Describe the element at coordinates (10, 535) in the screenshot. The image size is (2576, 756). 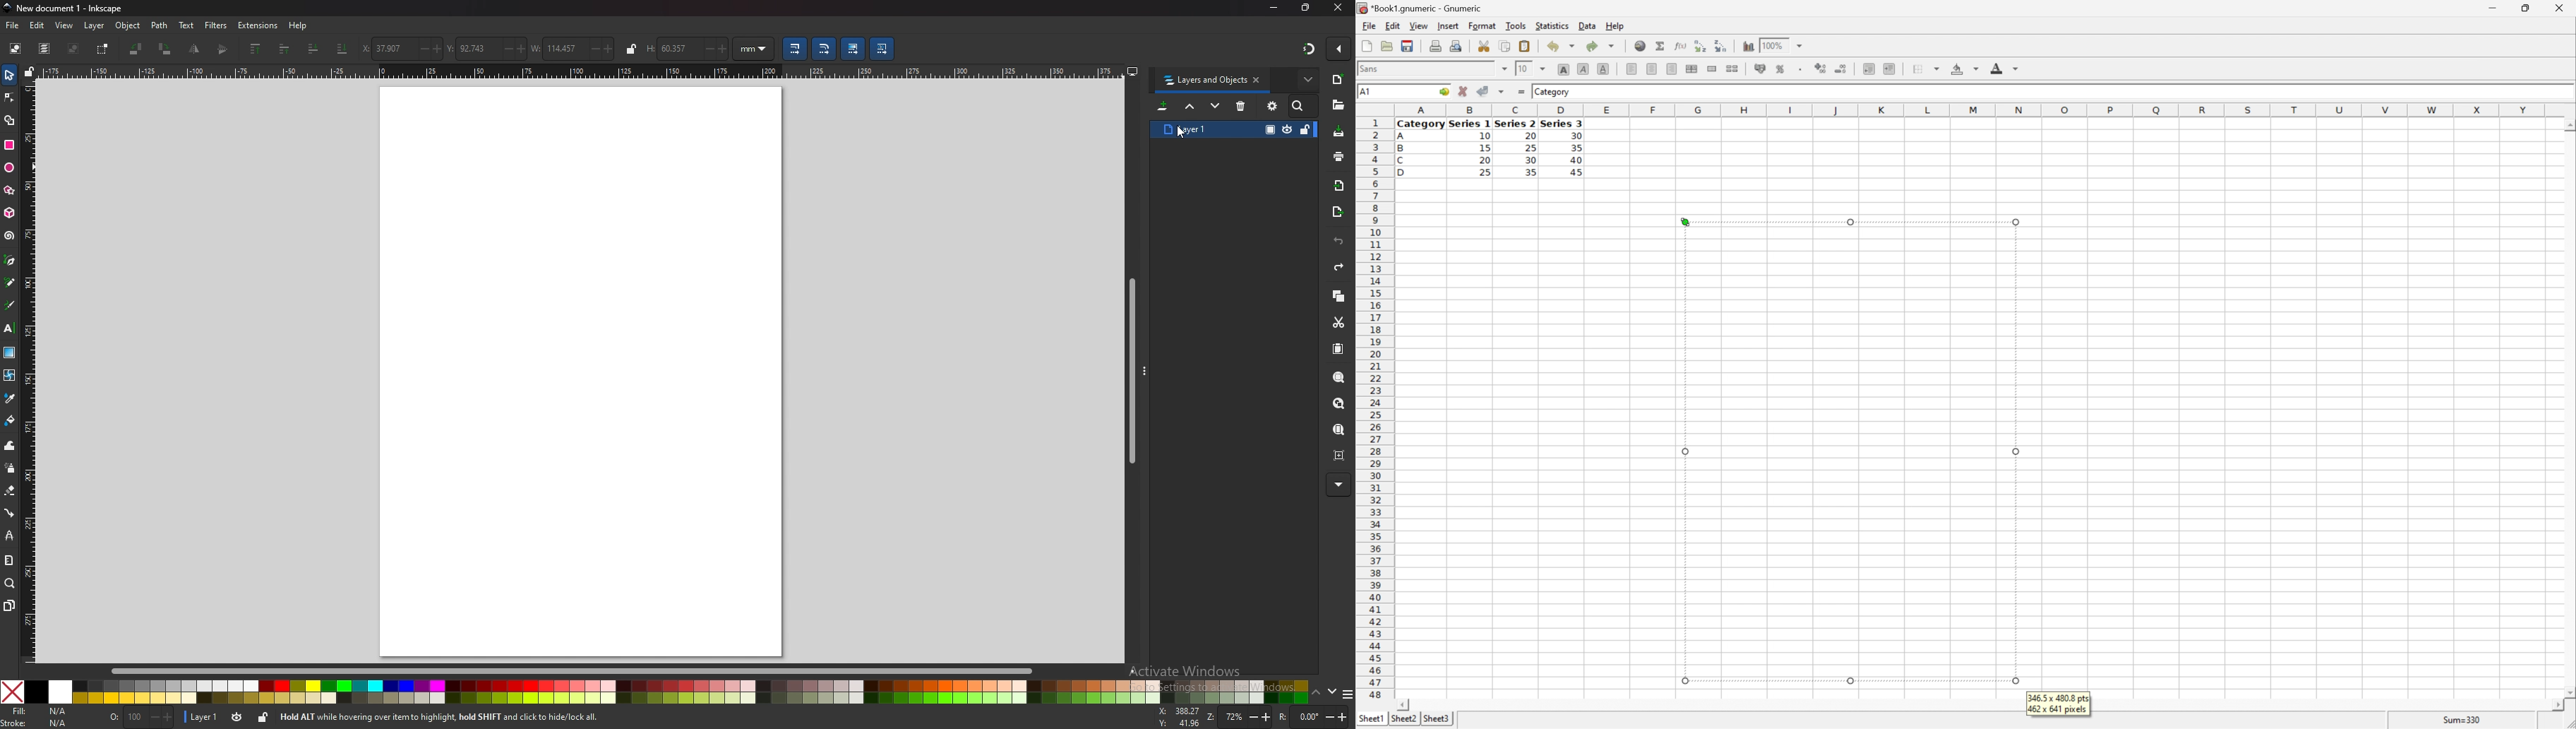
I see `lpe` at that location.